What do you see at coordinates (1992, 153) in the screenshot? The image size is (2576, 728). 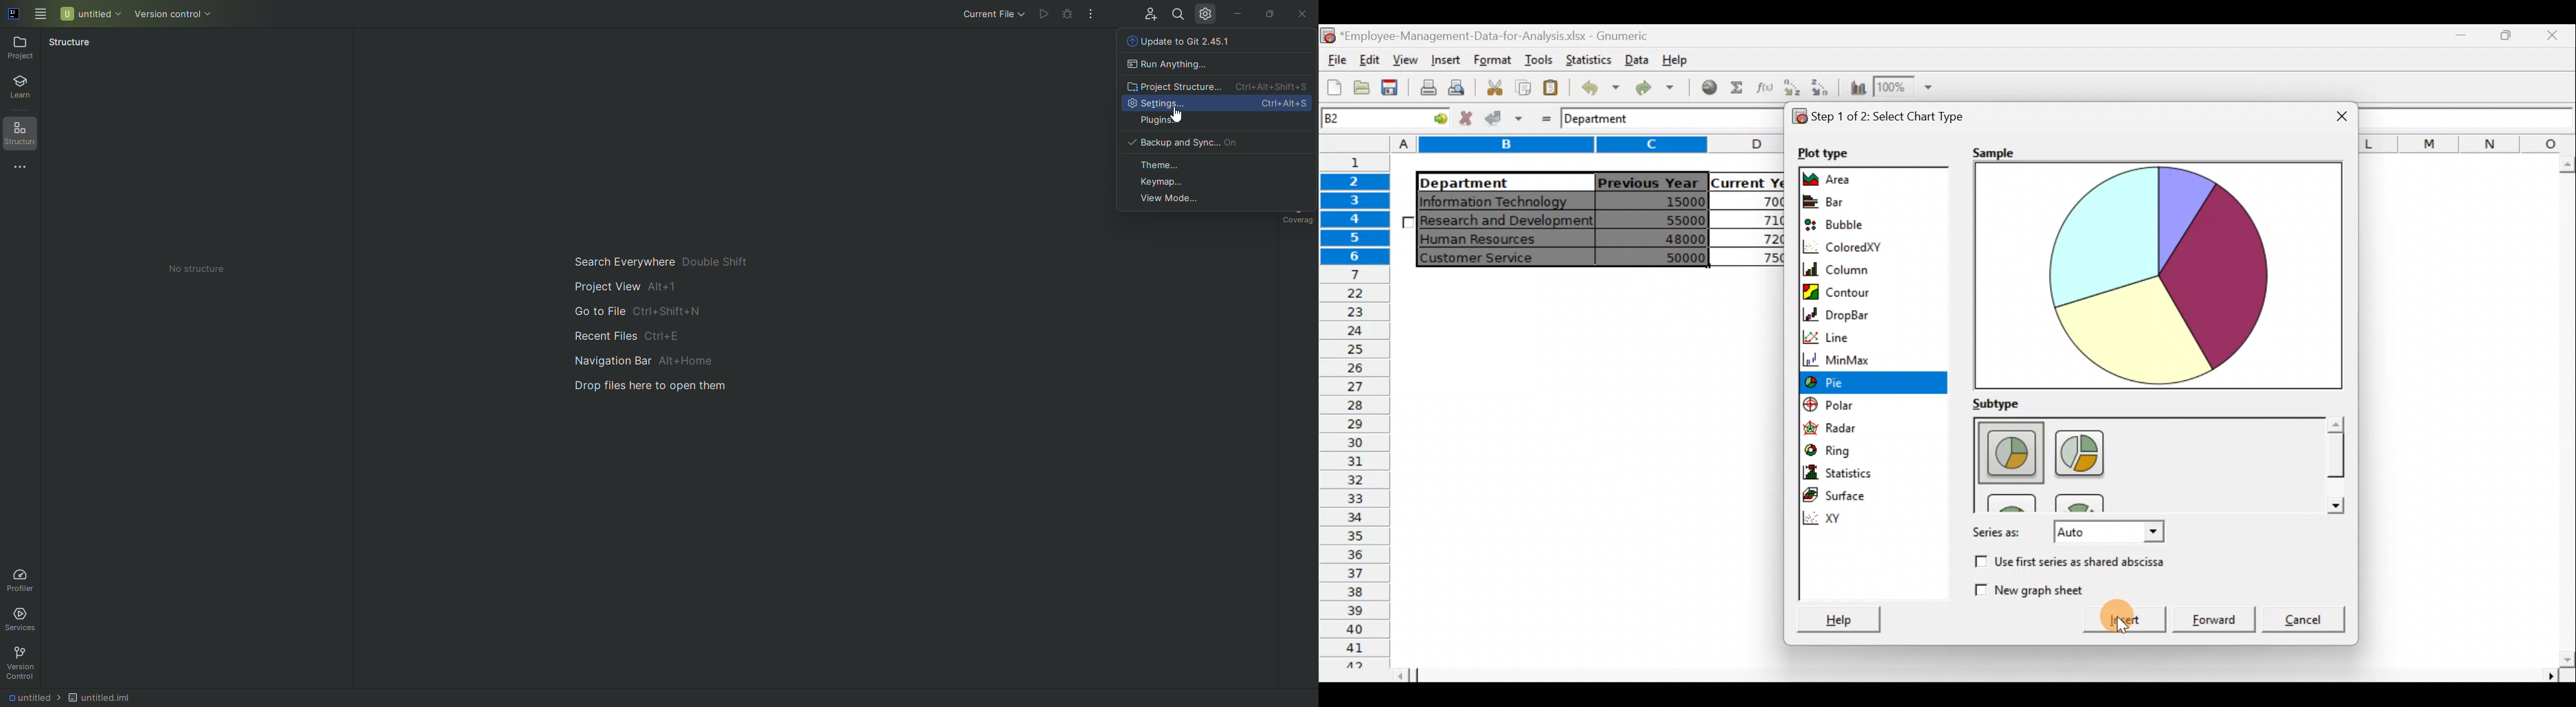 I see `Sample` at bounding box center [1992, 153].